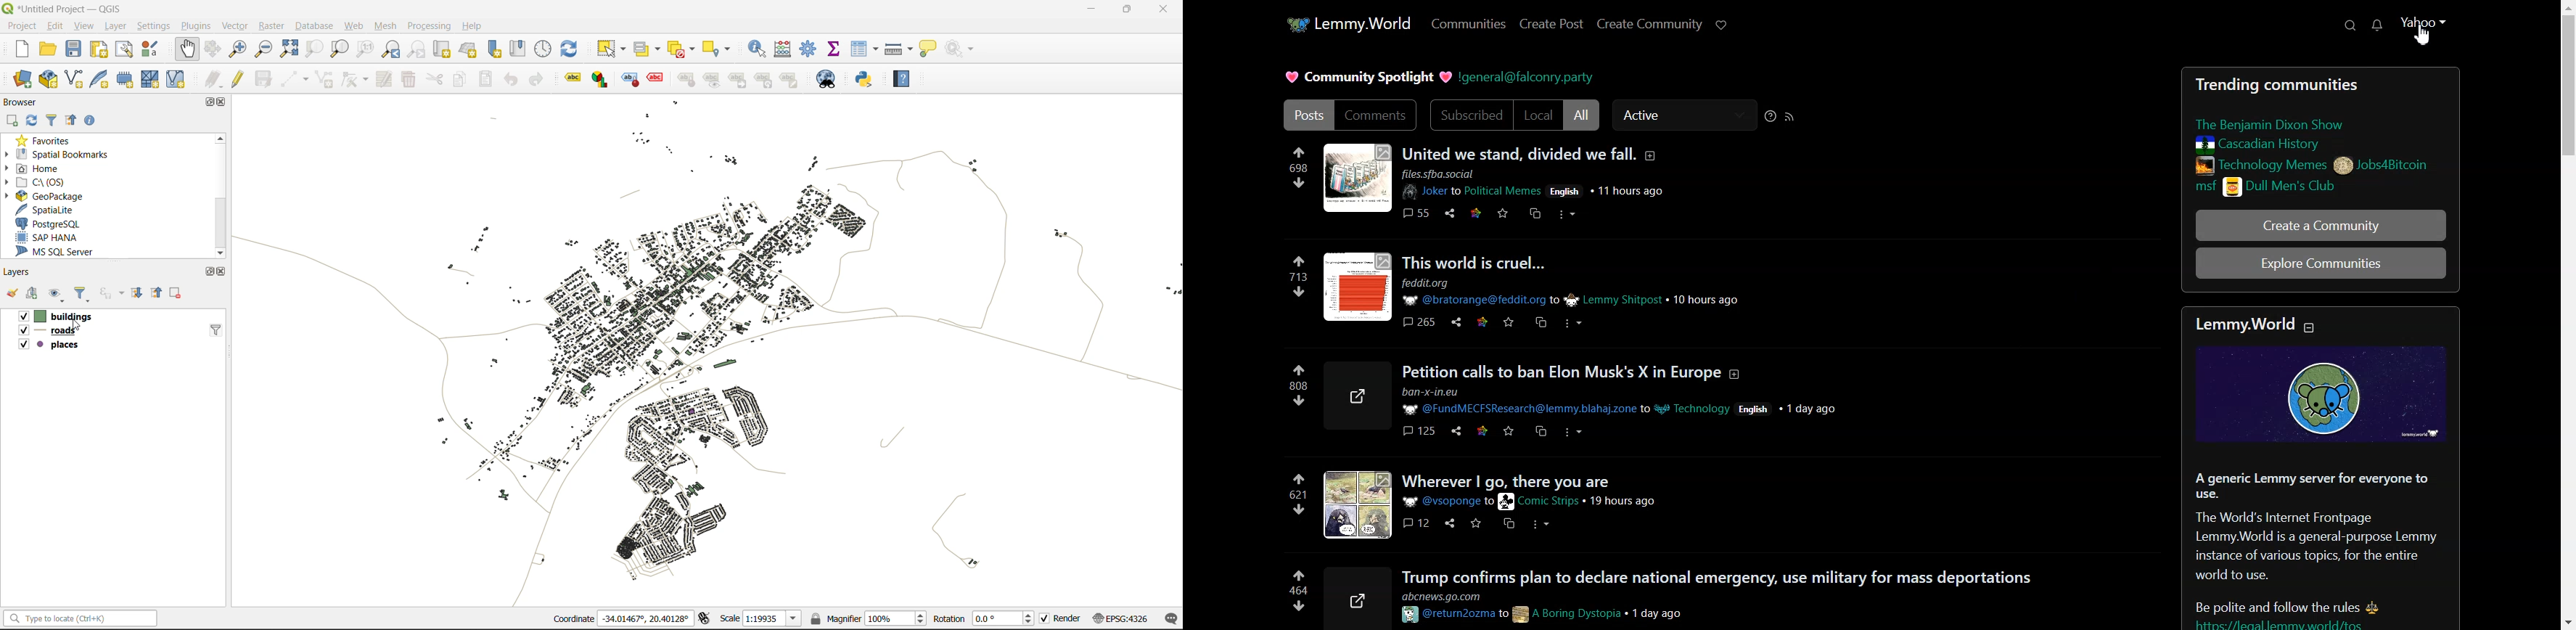 This screenshot has height=644, width=2576. Describe the element at coordinates (1481, 302) in the screenshot. I see `P @bratorange@feddit.org to` at that location.